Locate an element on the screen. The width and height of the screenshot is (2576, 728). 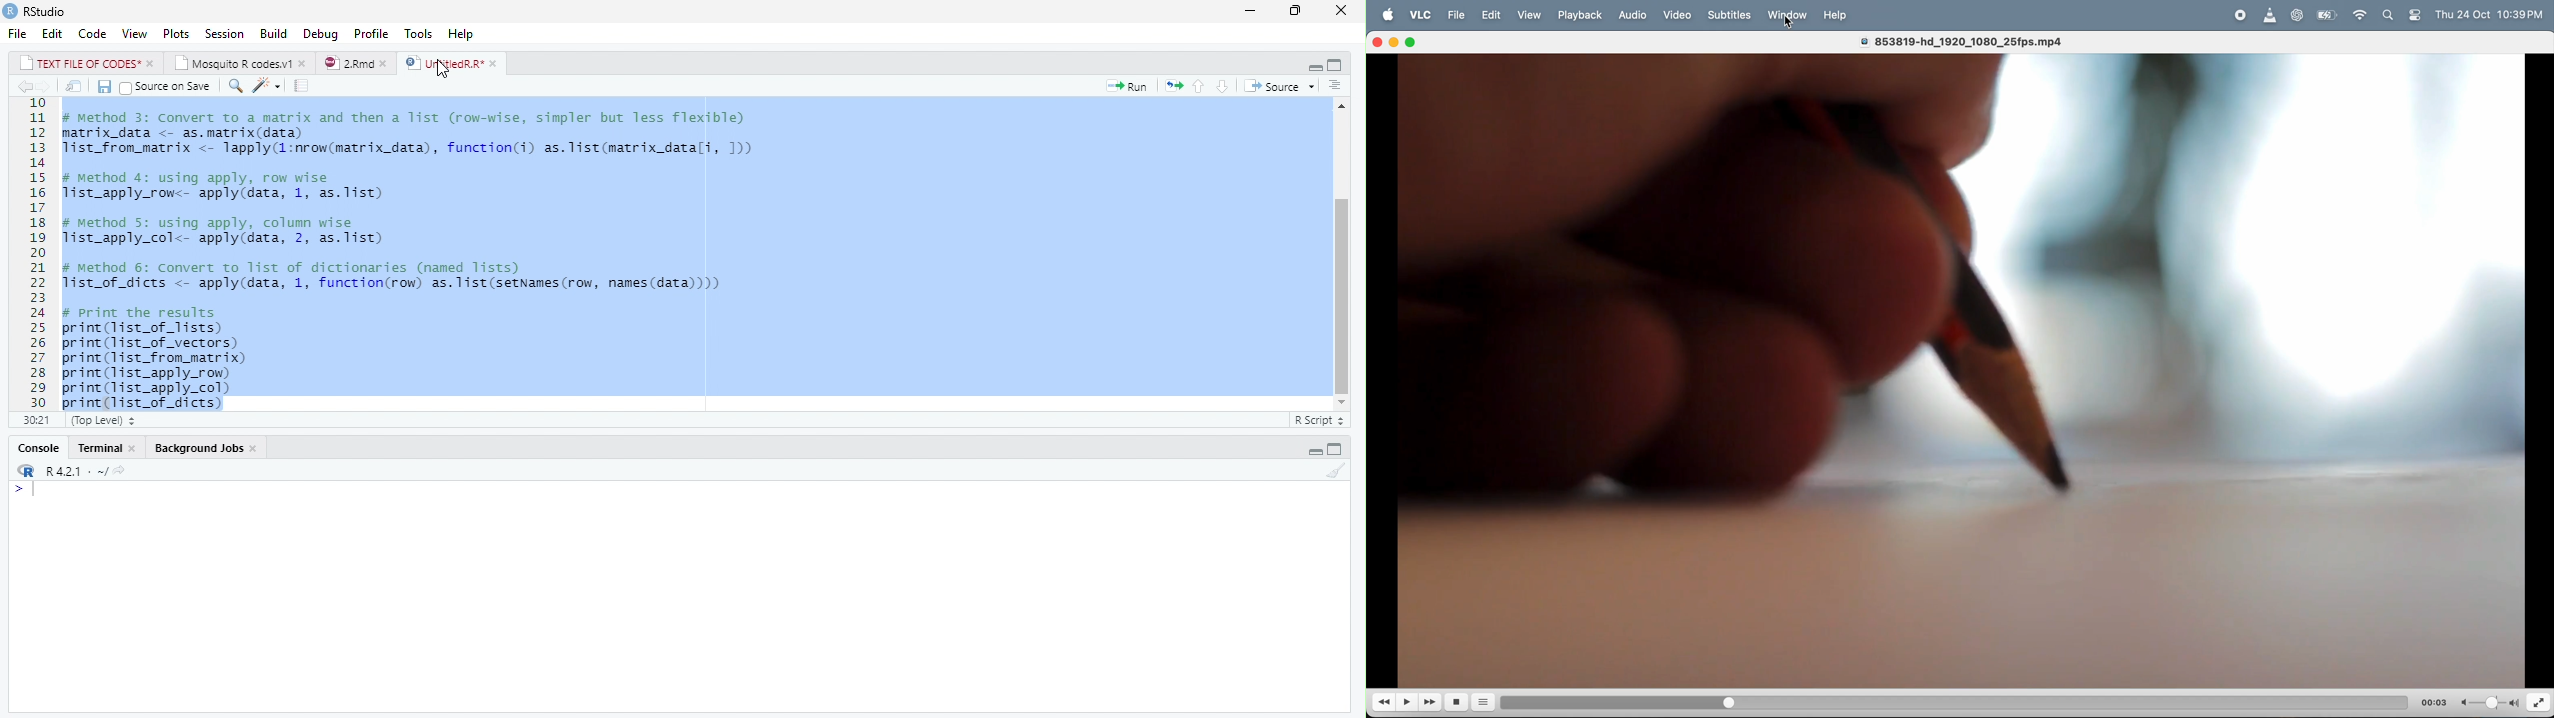
Full Height is located at coordinates (1338, 447).